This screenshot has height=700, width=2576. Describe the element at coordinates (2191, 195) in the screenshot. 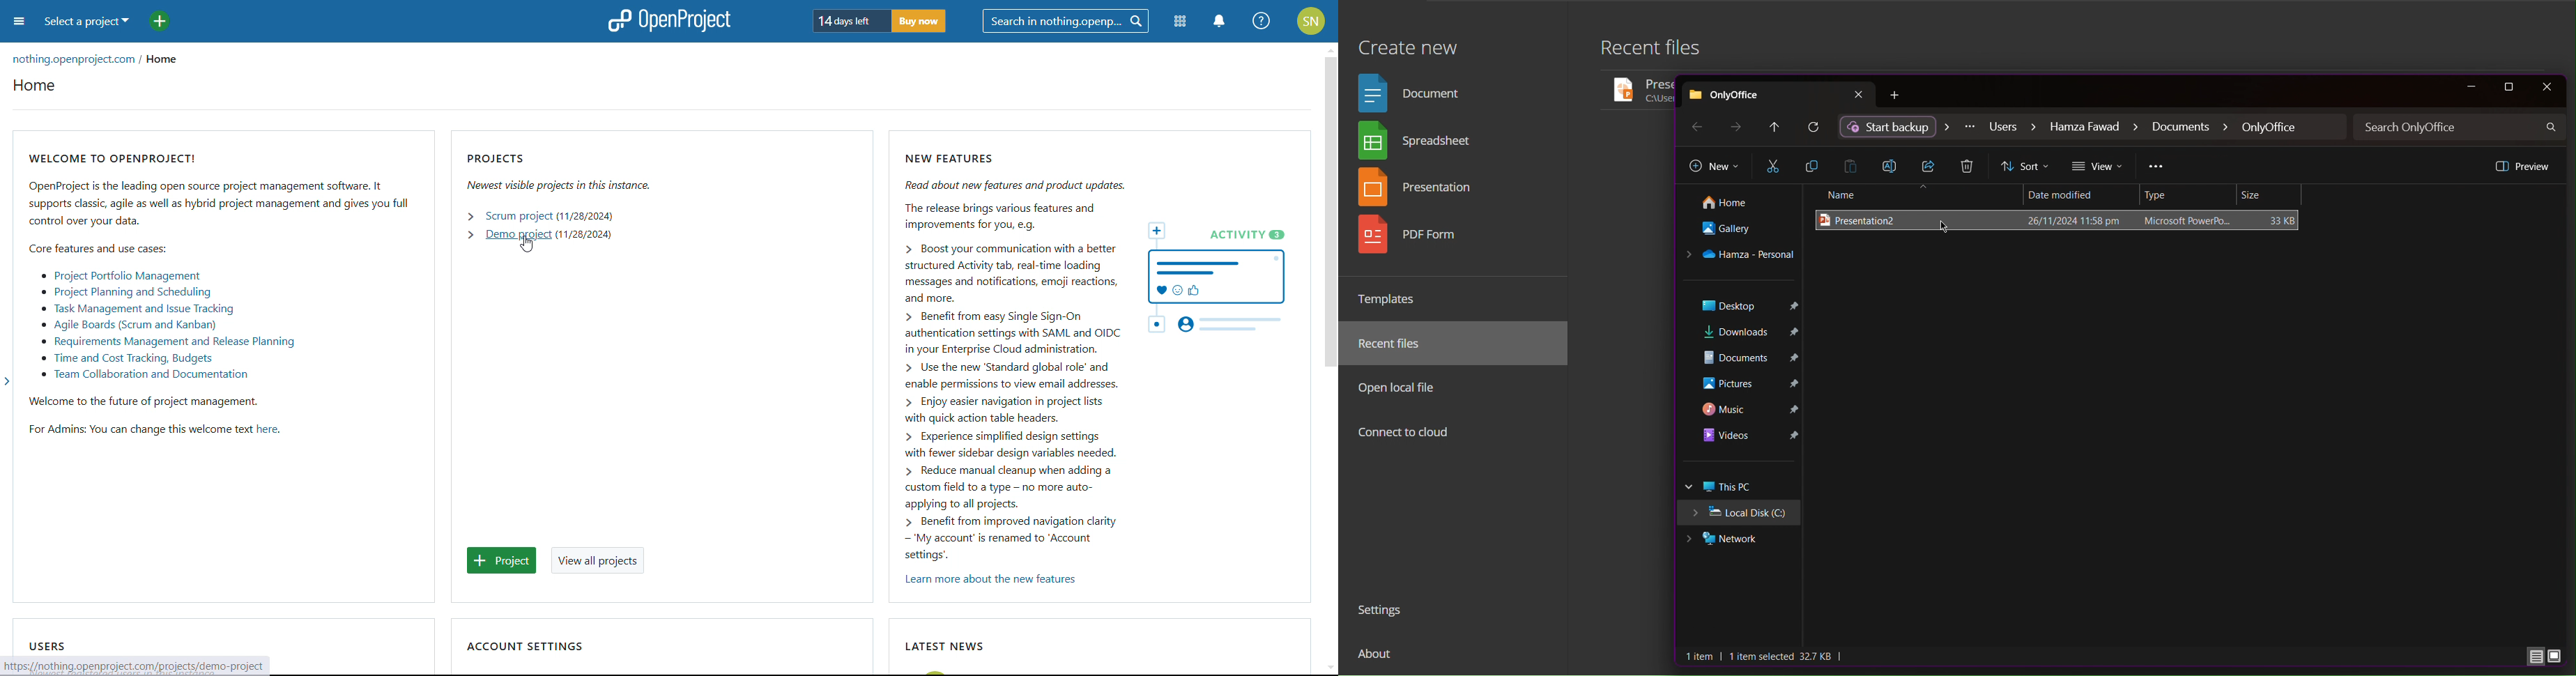

I see `Type` at that location.